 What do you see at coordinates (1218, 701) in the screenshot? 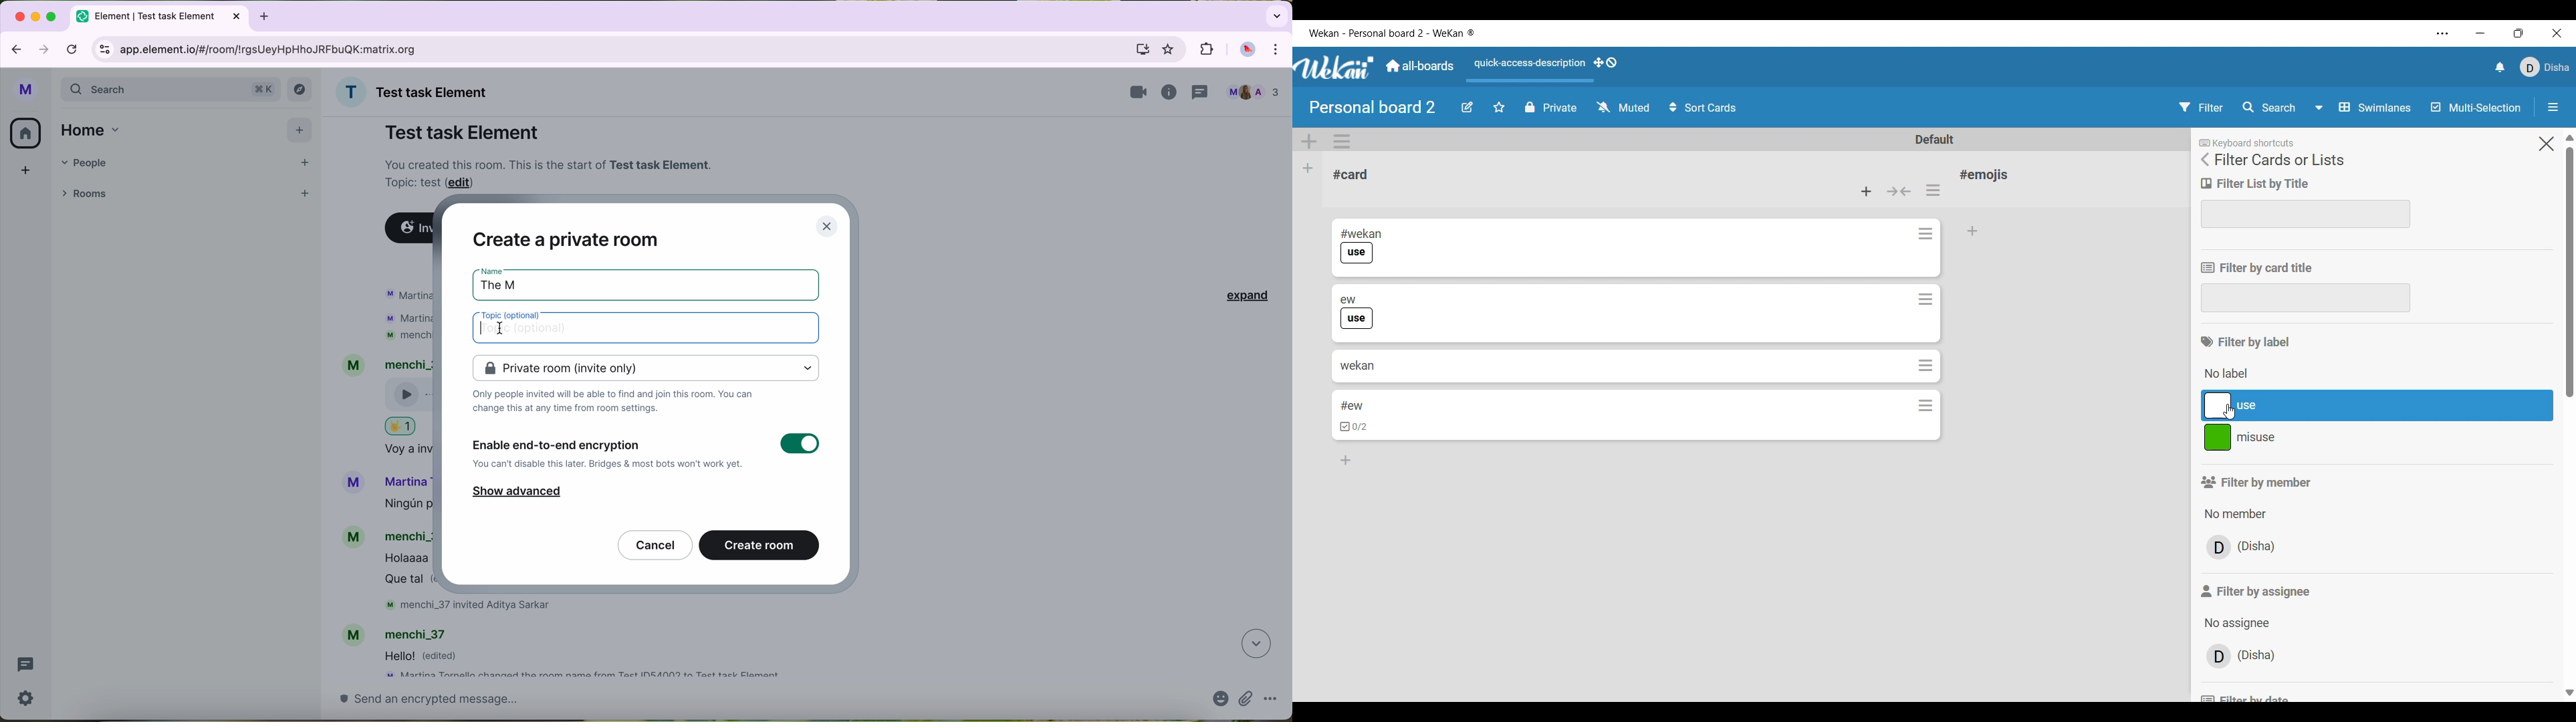
I see `emojis` at bounding box center [1218, 701].